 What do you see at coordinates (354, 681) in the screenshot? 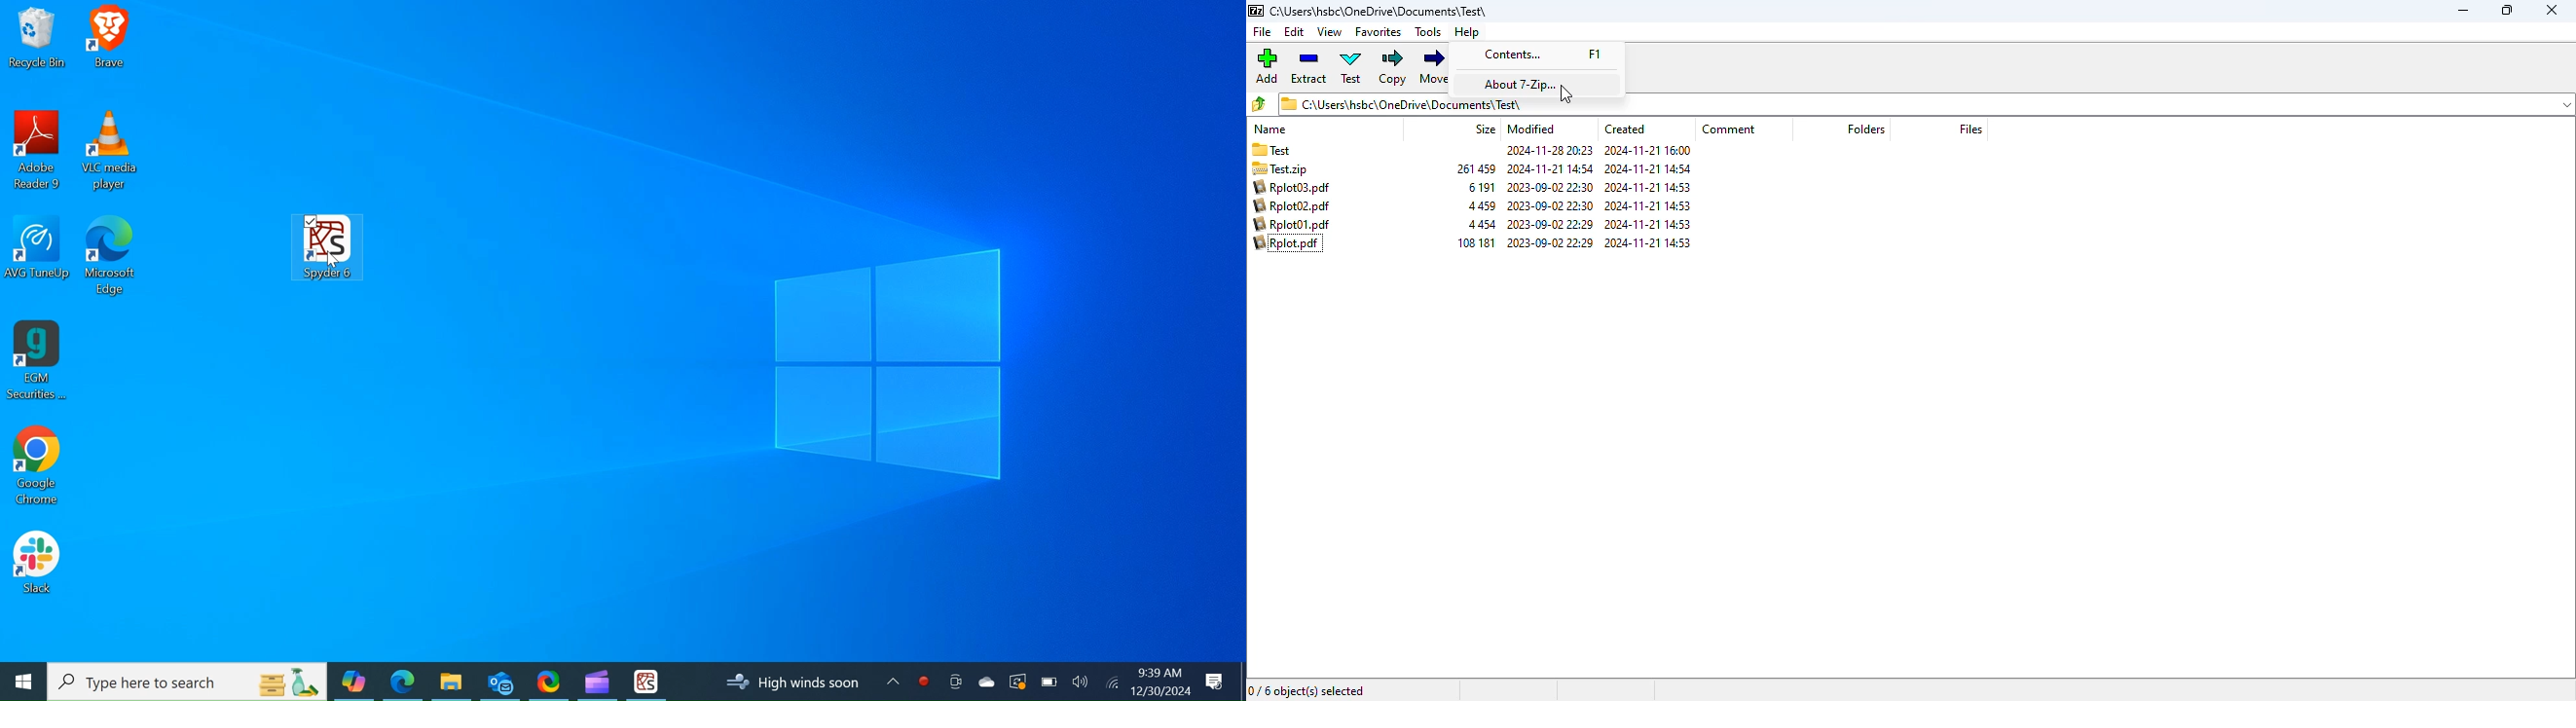
I see `Copilot` at bounding box center [354, 681].